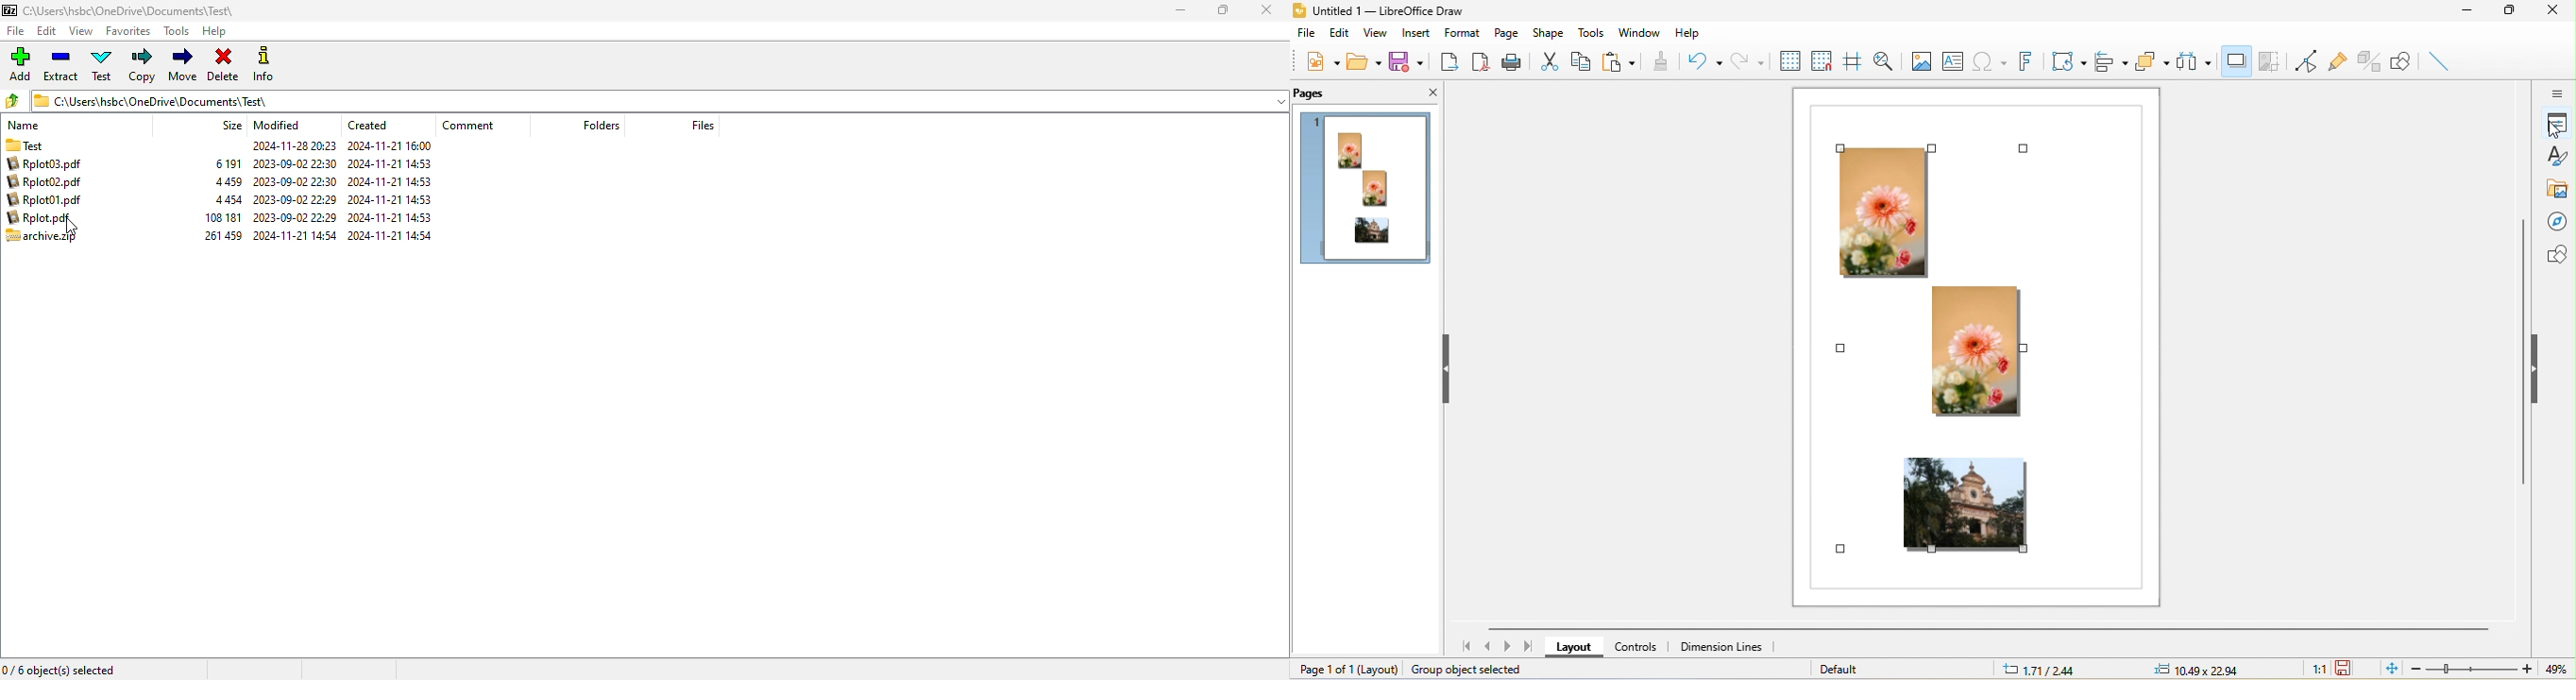 This screenshot has width=2576, height=700. I want to click on close, so click(1425, 93).